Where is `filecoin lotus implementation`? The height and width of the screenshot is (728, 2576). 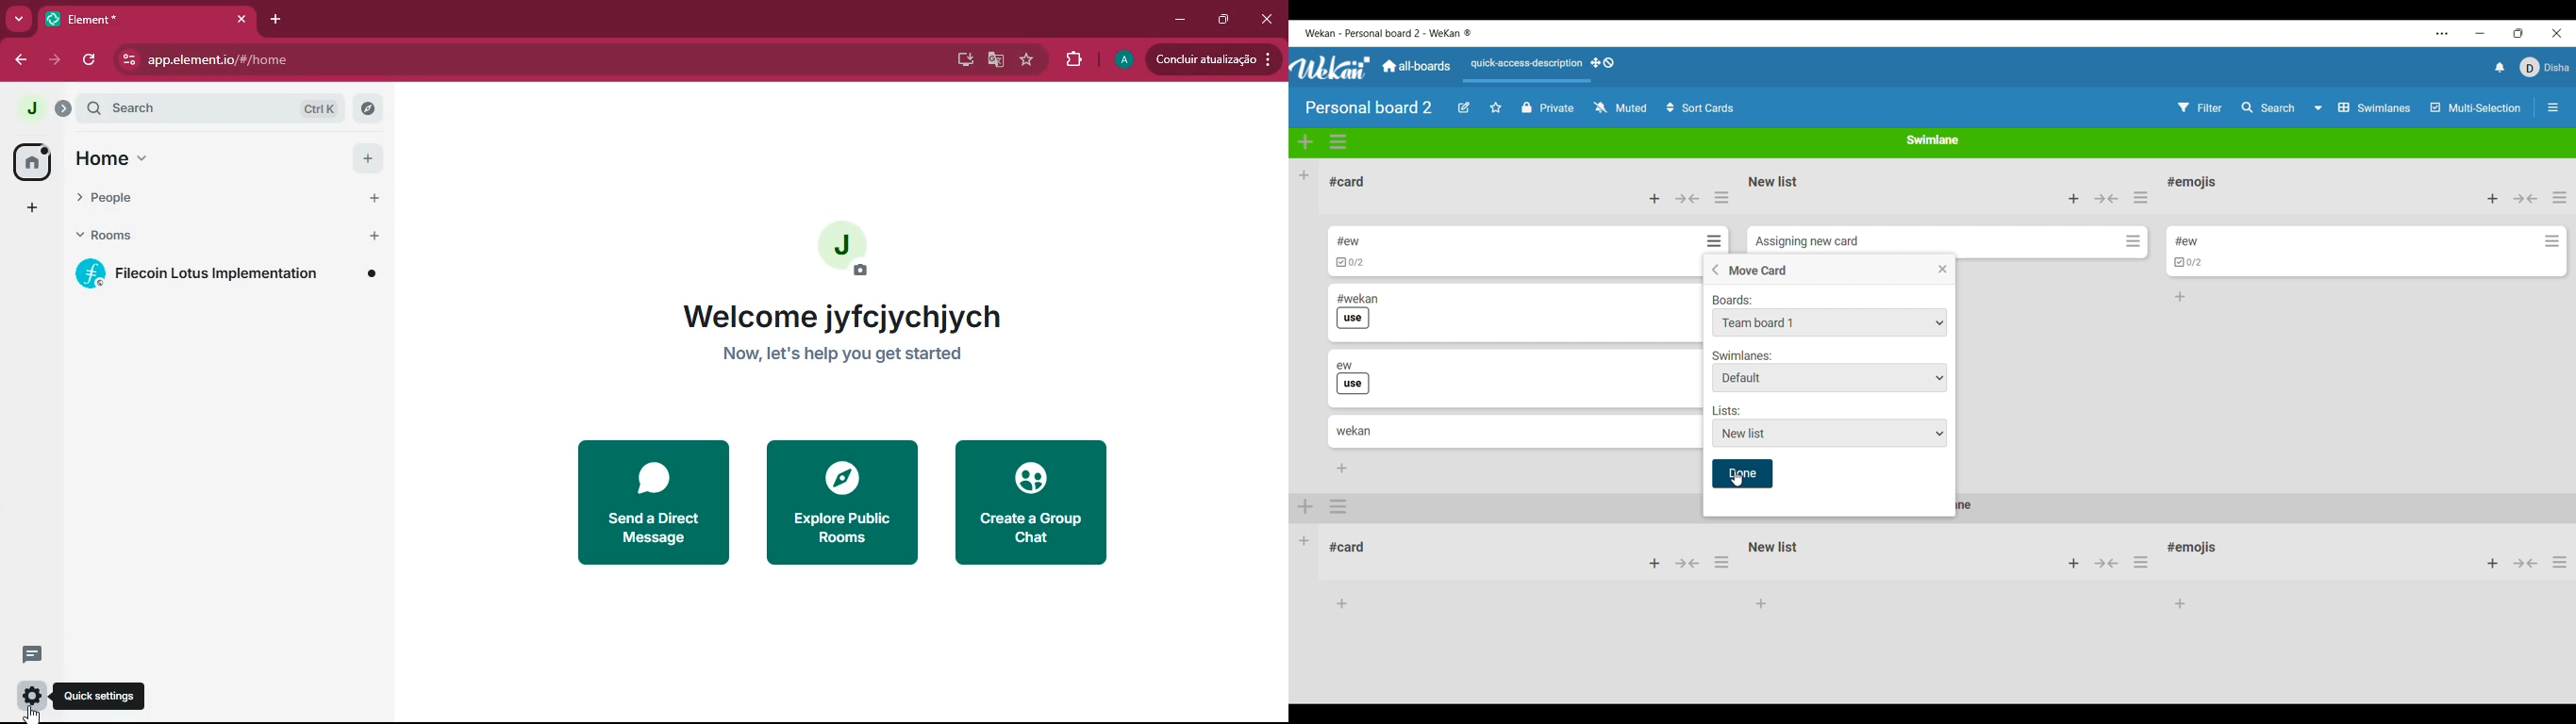
filecoin lotus implementation is located at coordinates (226, 274).